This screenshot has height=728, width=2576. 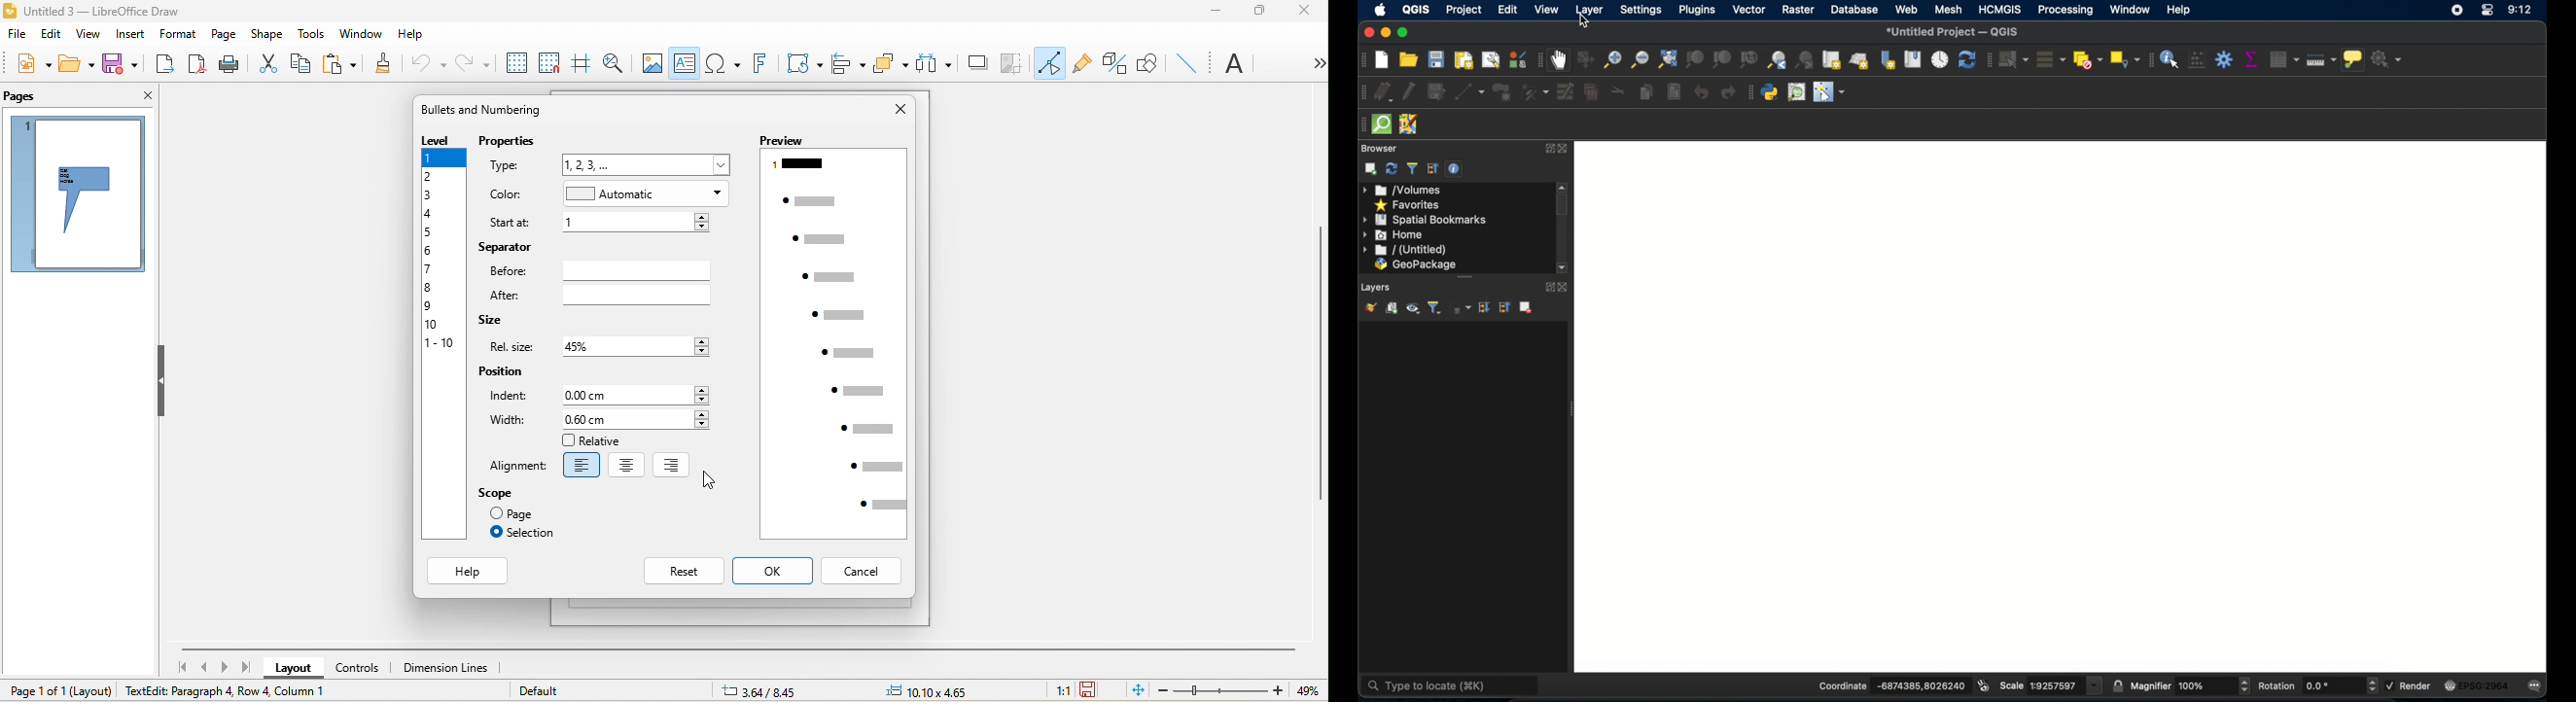 What do you see at coordinates (1461, 278) in the screenshot?
I see `scroll bar` at bounding box center [1461, 278].